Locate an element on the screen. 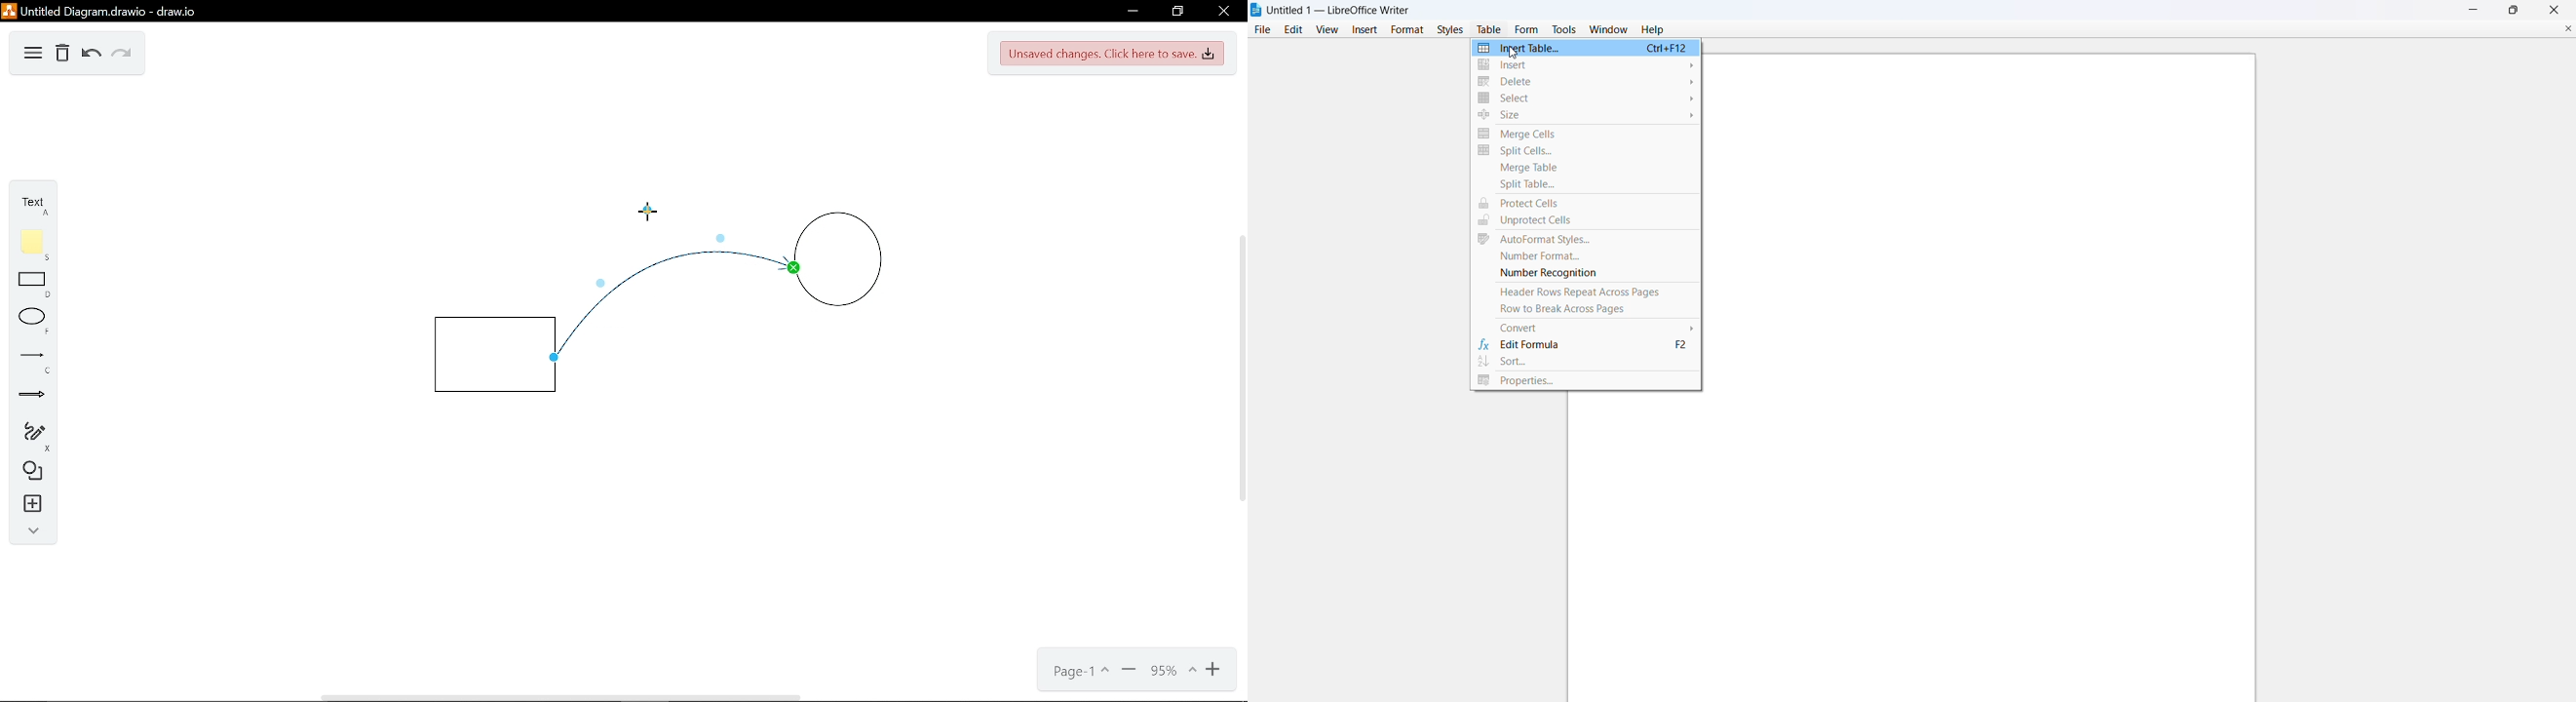  Unsaved changes. Click here to save. is located at coordinates (1111, 55).